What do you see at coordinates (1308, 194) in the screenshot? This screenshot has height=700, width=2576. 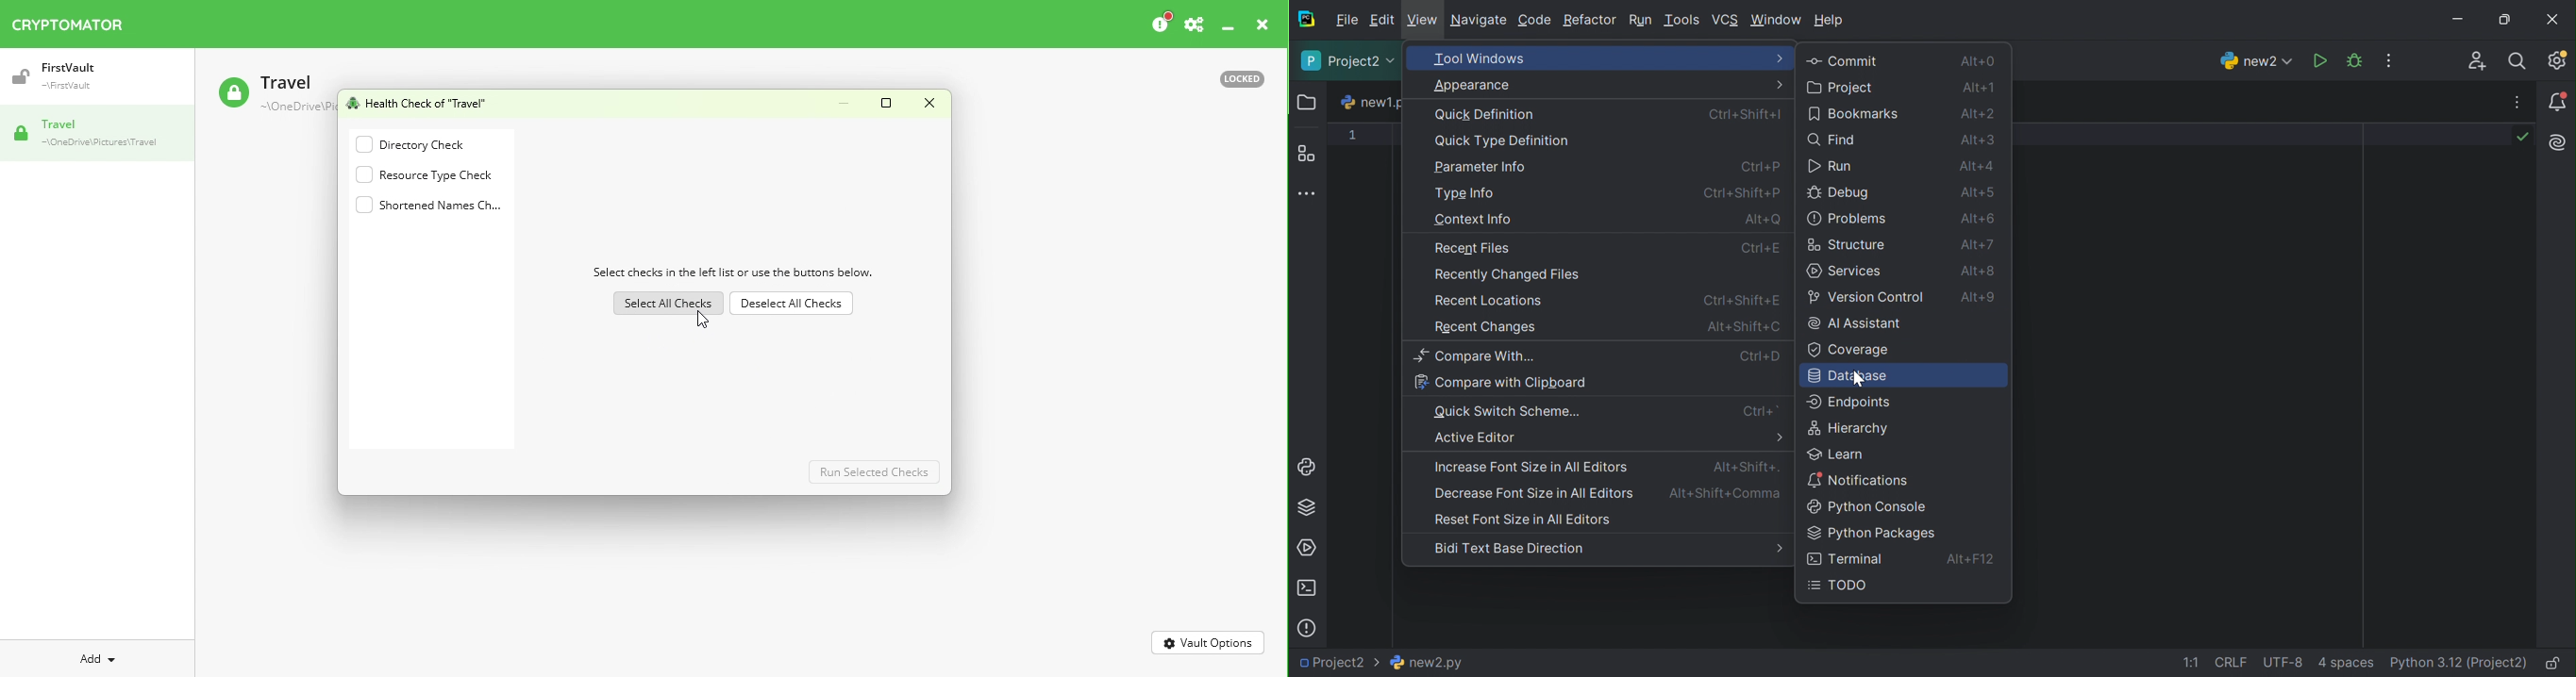 I see `More tool windows` at bounding box center [1308, 194].